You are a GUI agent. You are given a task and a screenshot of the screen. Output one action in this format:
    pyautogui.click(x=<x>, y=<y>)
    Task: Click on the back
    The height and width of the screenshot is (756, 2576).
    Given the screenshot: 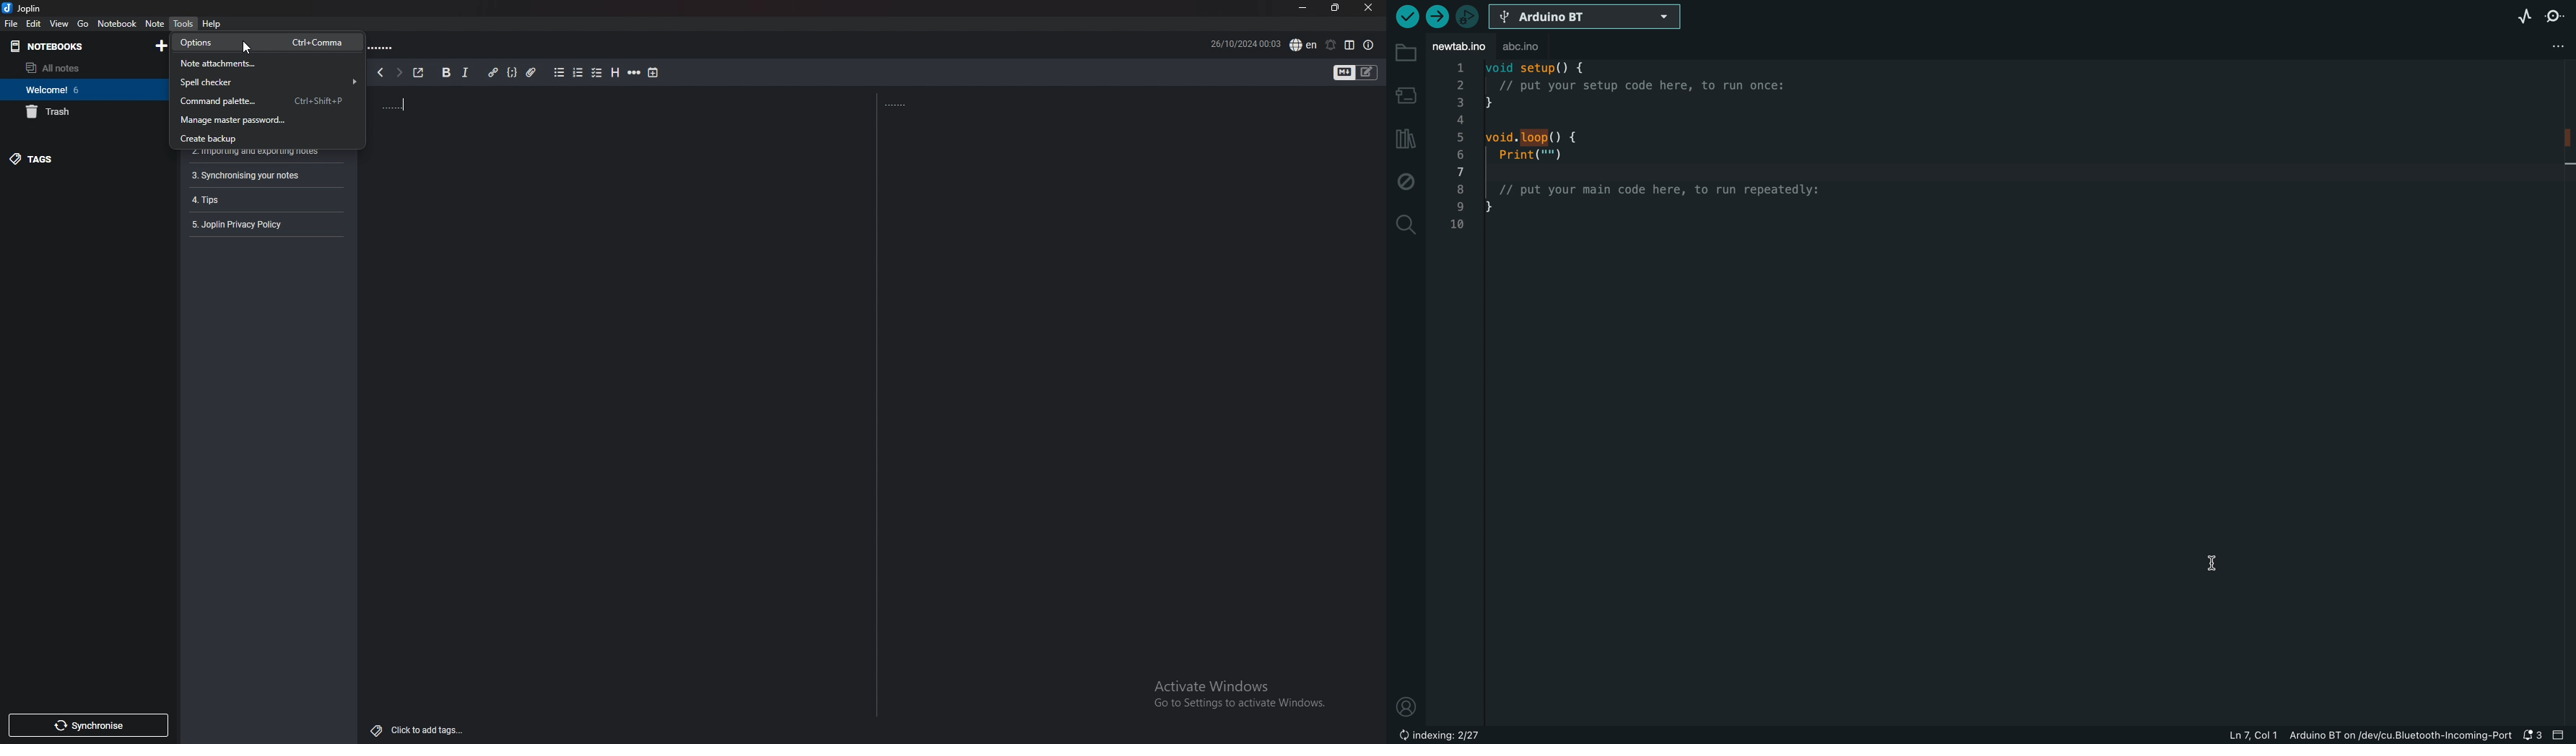 What is the action you would take?
    pyautogui.click(x=379, y=72)
    